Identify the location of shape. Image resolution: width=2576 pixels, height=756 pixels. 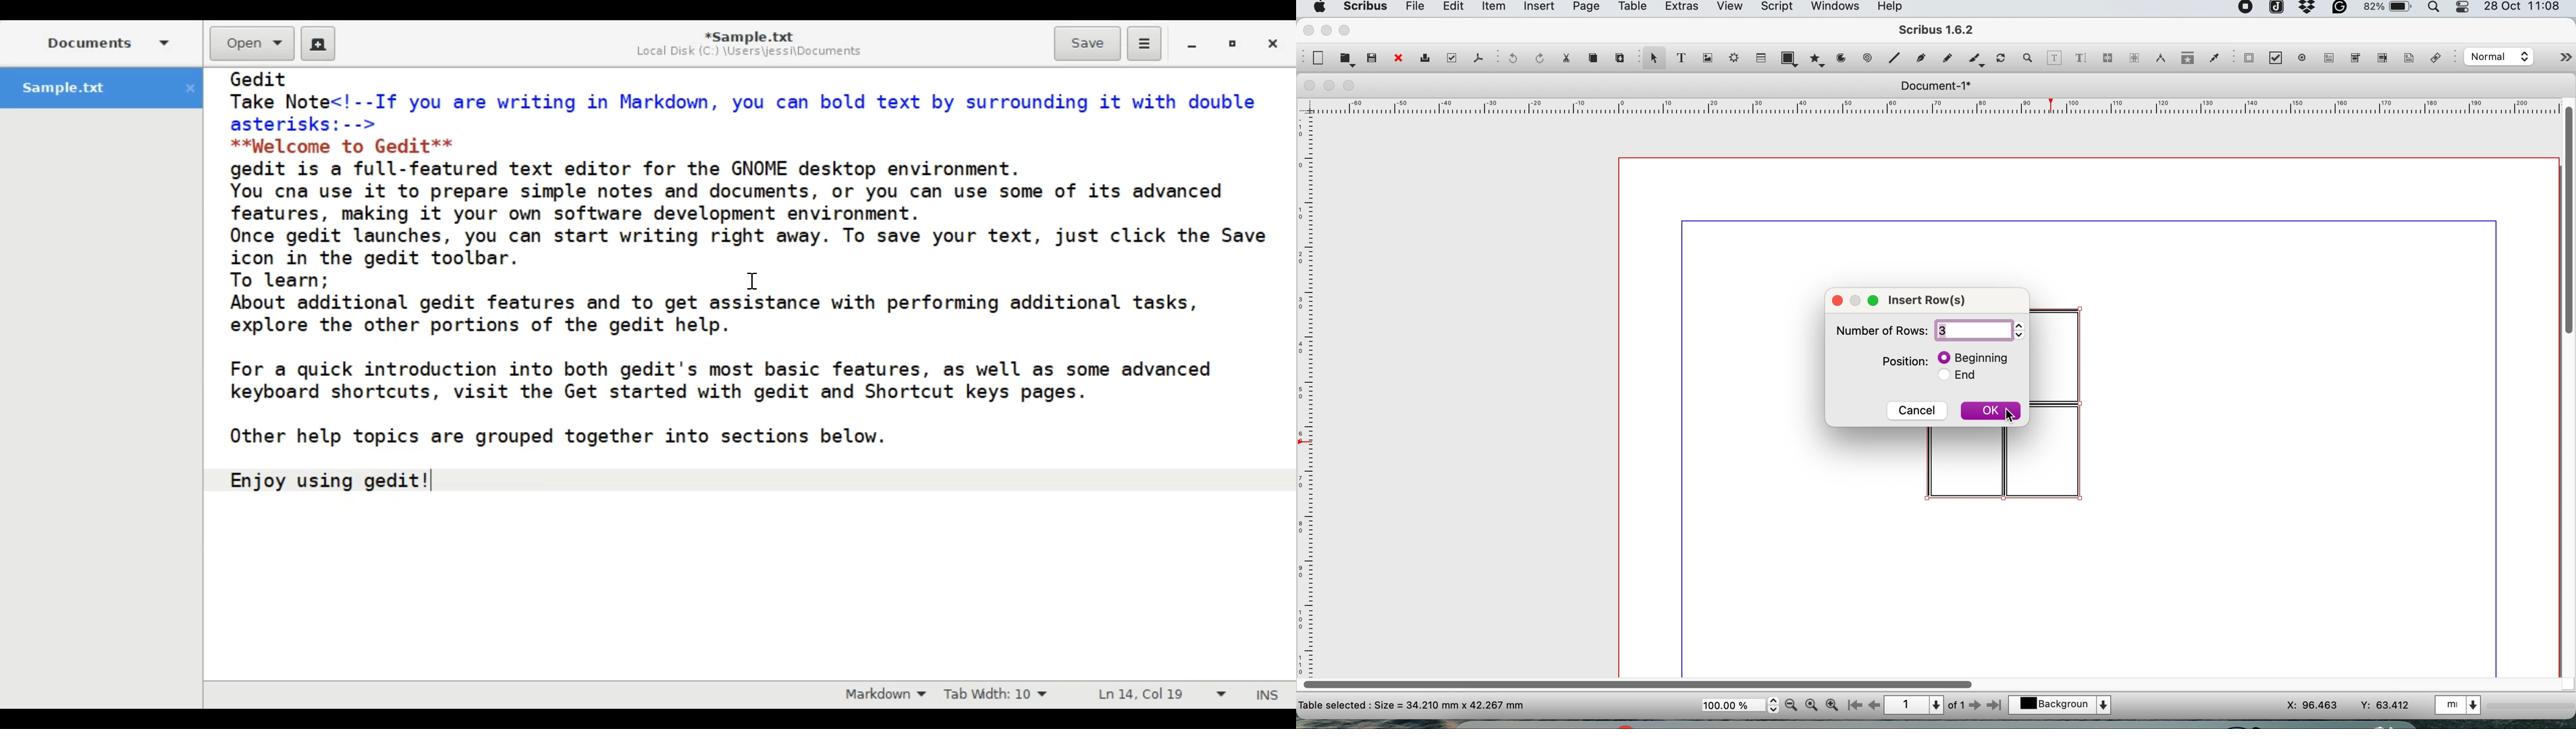
(1792, 58).